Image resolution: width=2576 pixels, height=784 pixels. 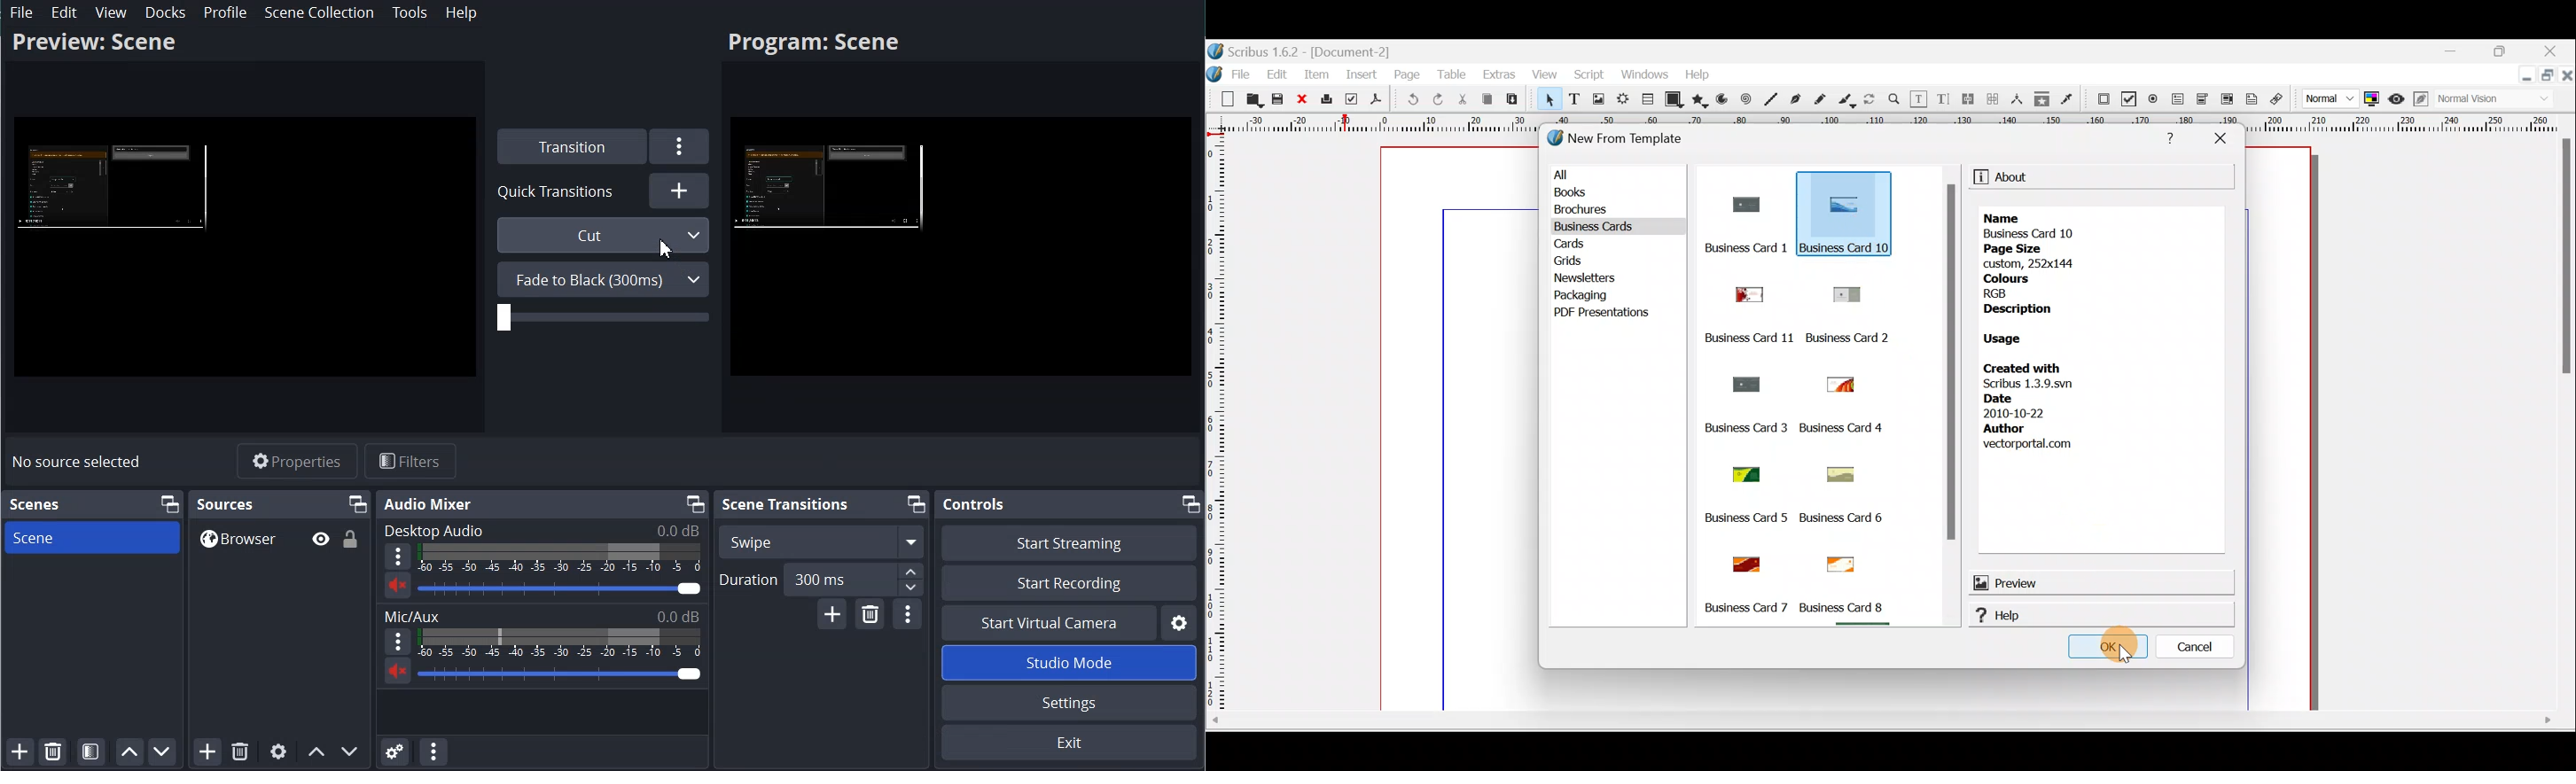 I want to click on Cut, so click(x=605, y=235).